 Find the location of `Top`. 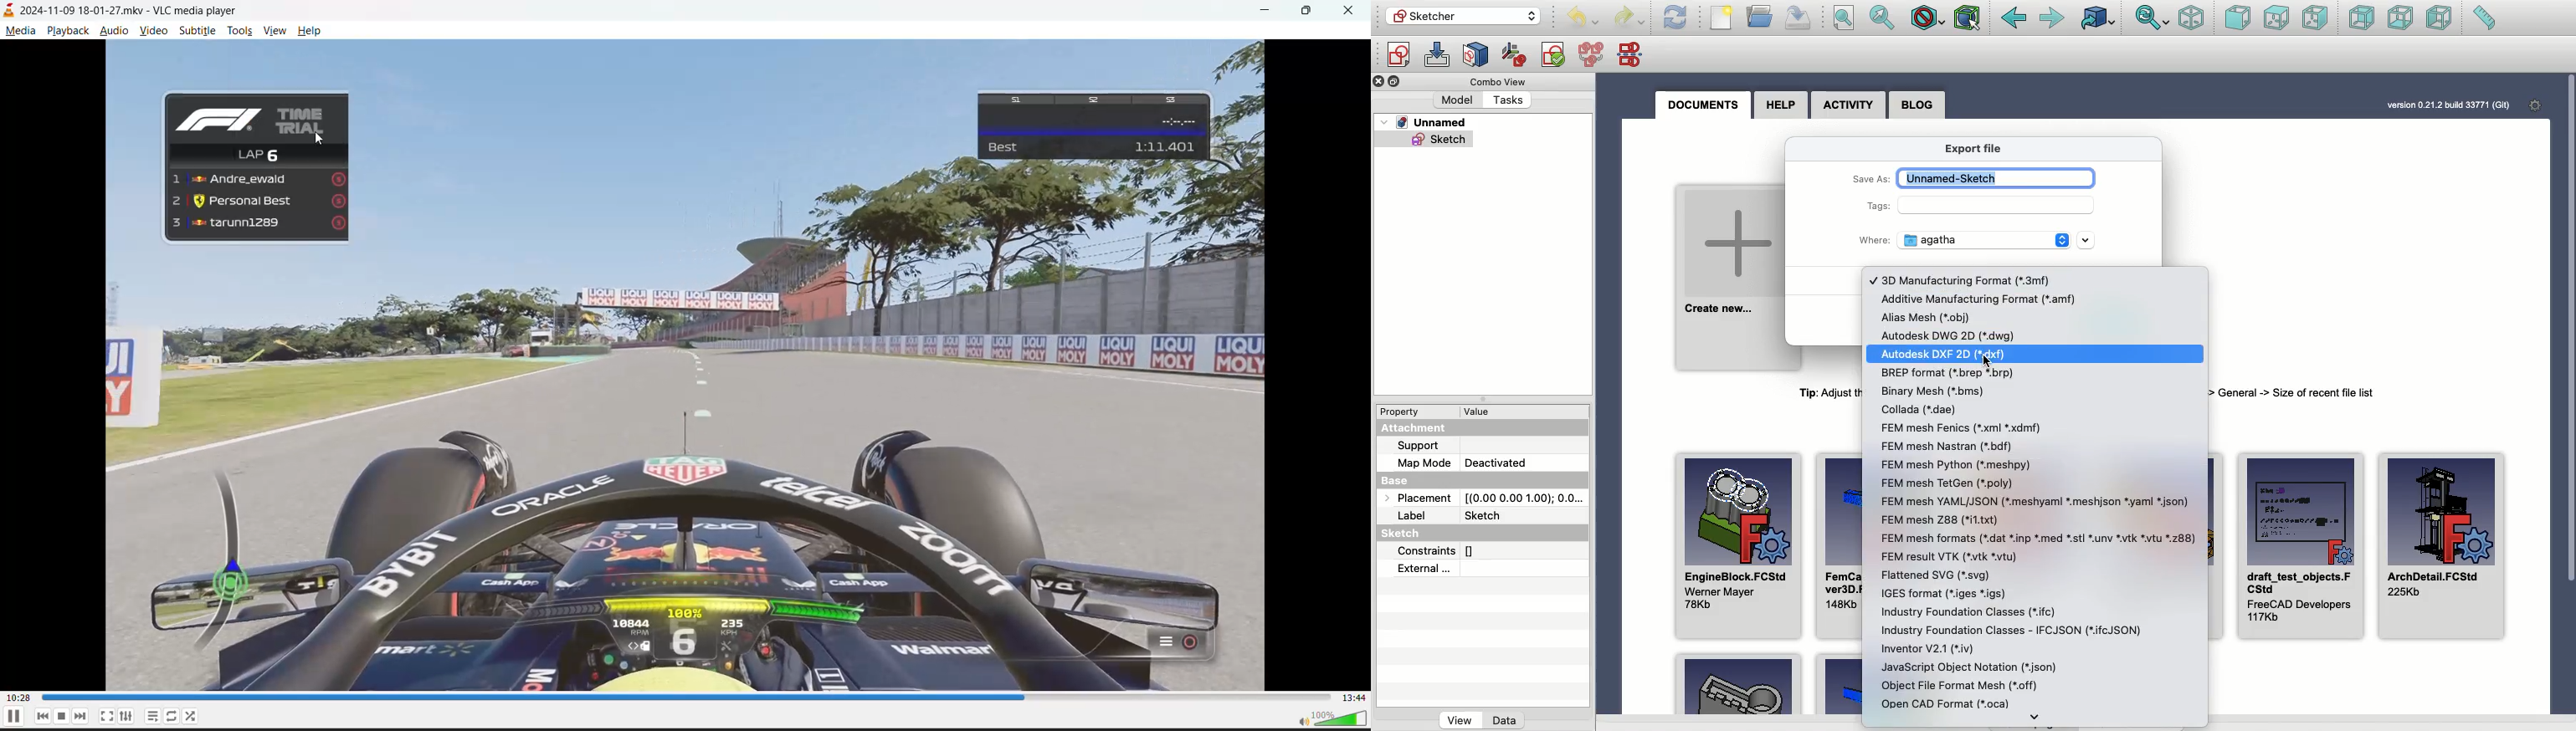

Top is located at coordinates (2276, 18).